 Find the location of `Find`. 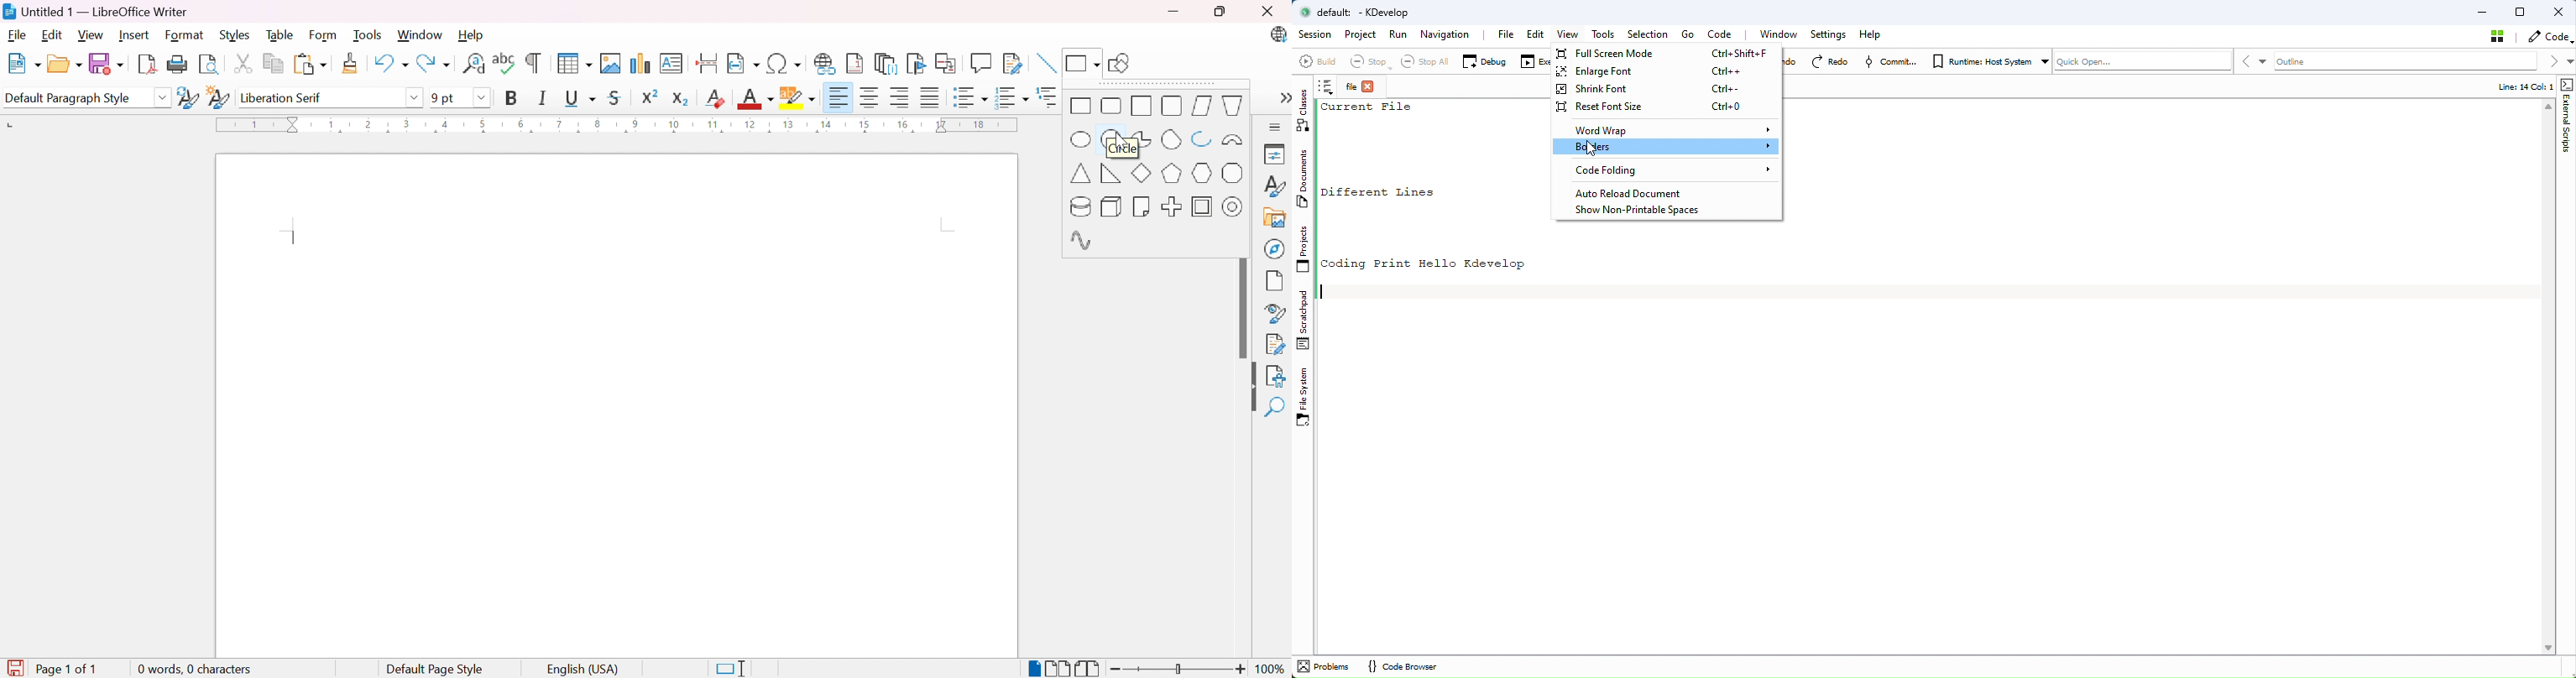

Find is located at coordinates (1274, 408).